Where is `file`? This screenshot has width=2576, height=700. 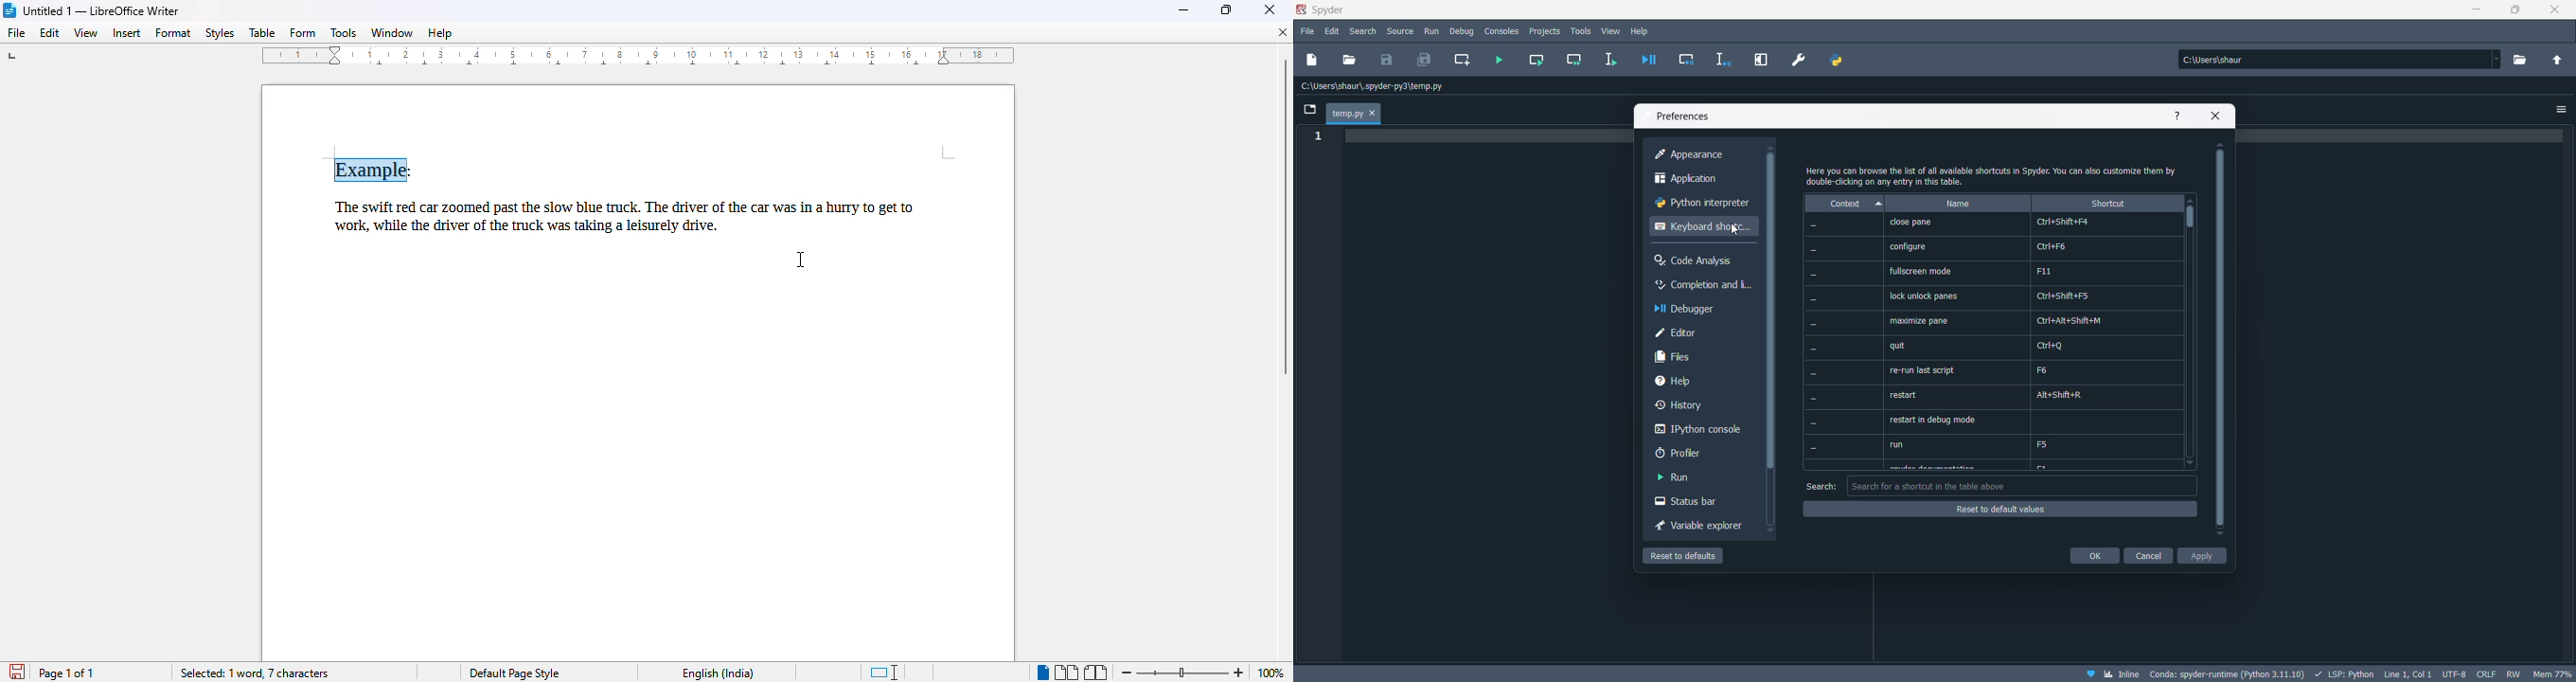
file is located at coordinates (17, 33).